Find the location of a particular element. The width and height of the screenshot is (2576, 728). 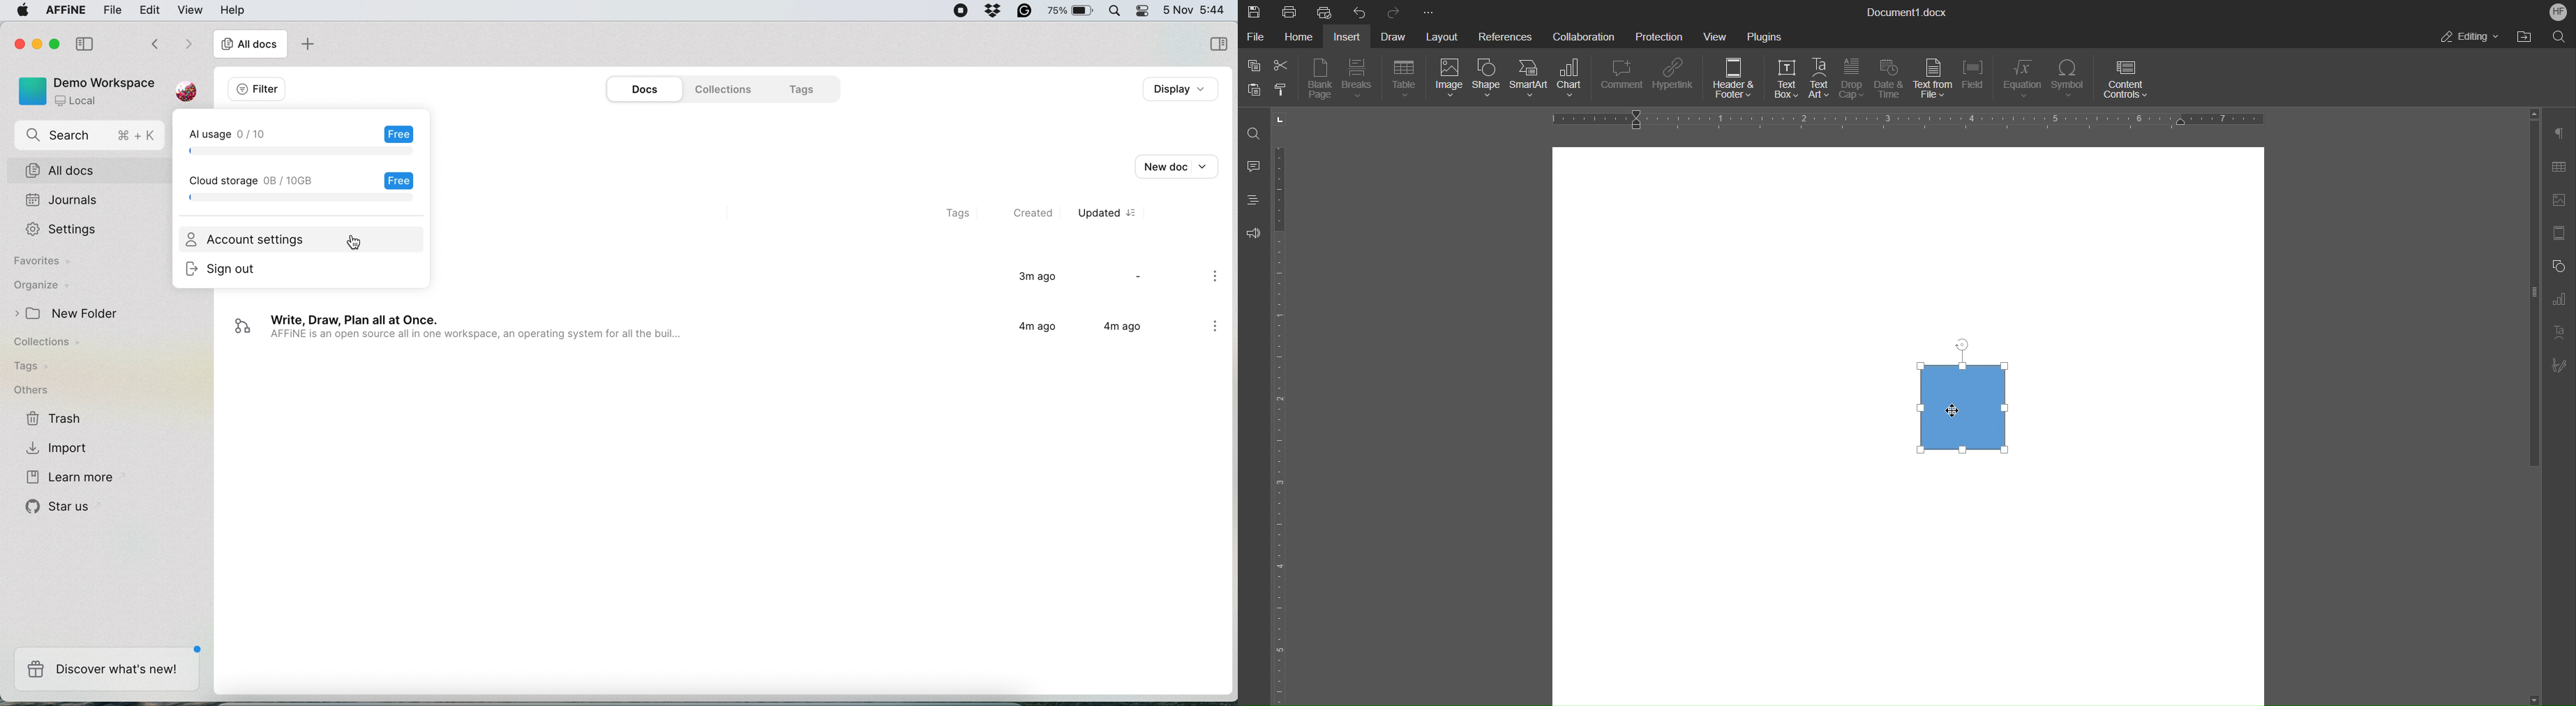

discover what's new is located at coordinates (106, 669).